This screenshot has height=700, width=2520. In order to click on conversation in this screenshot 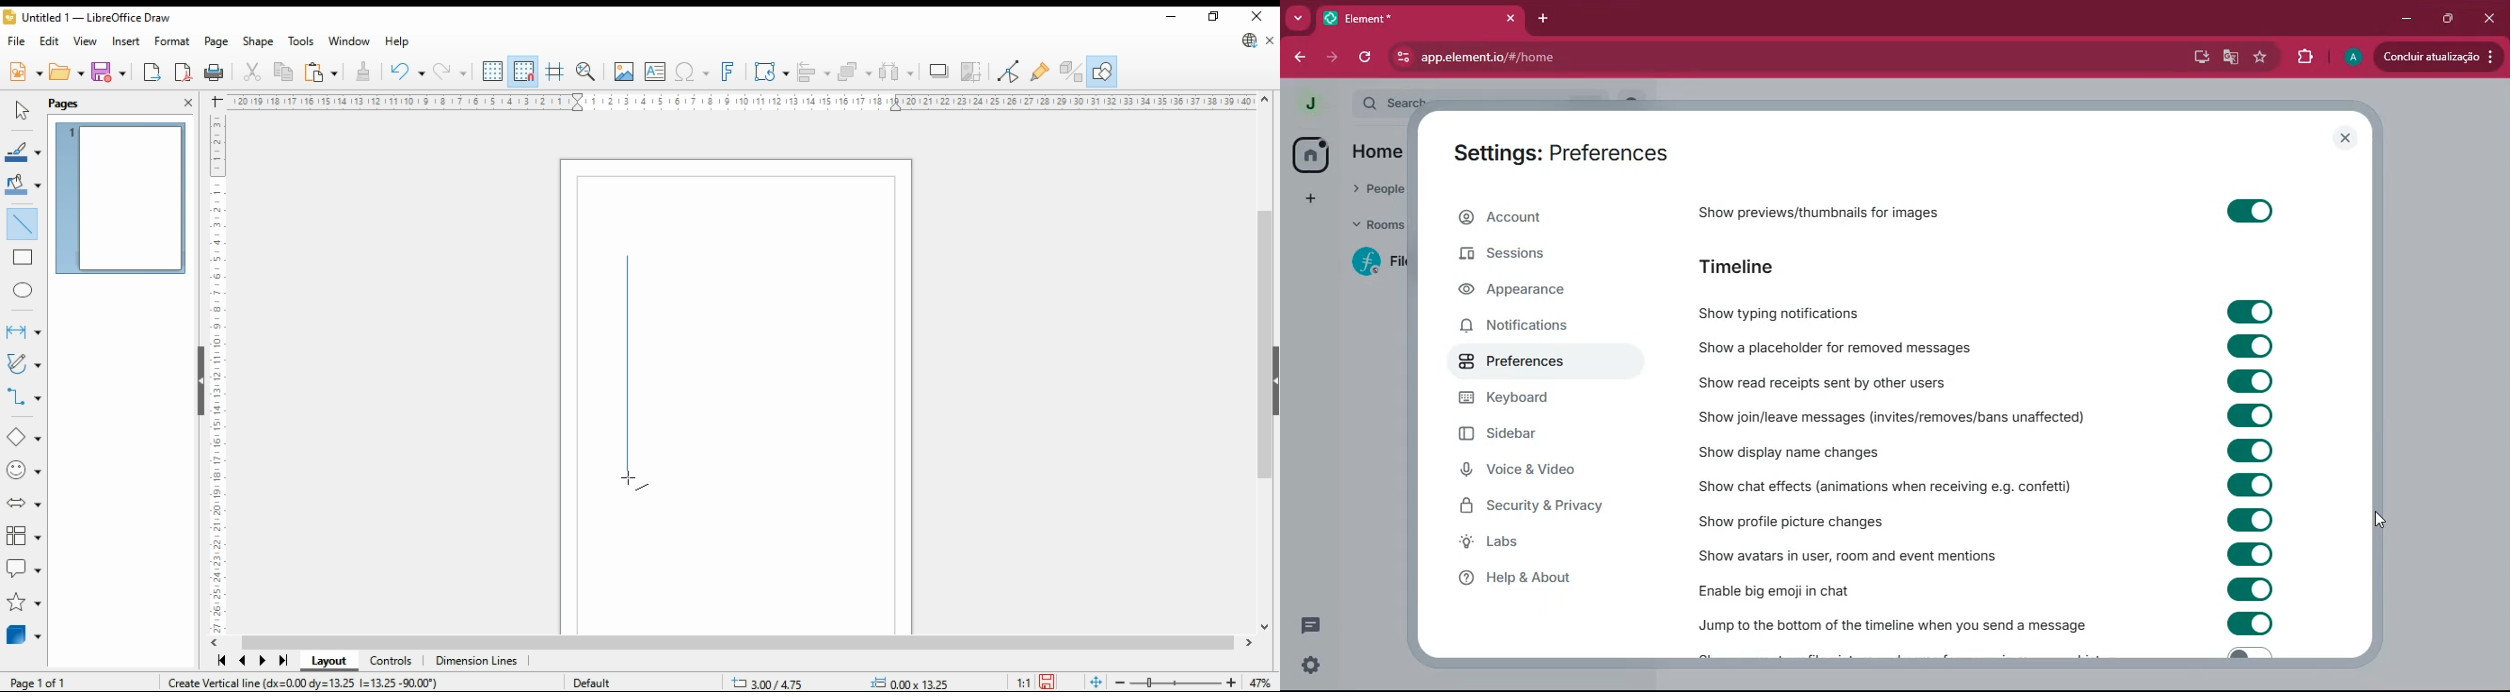, I will do `click(1311, 624)`.